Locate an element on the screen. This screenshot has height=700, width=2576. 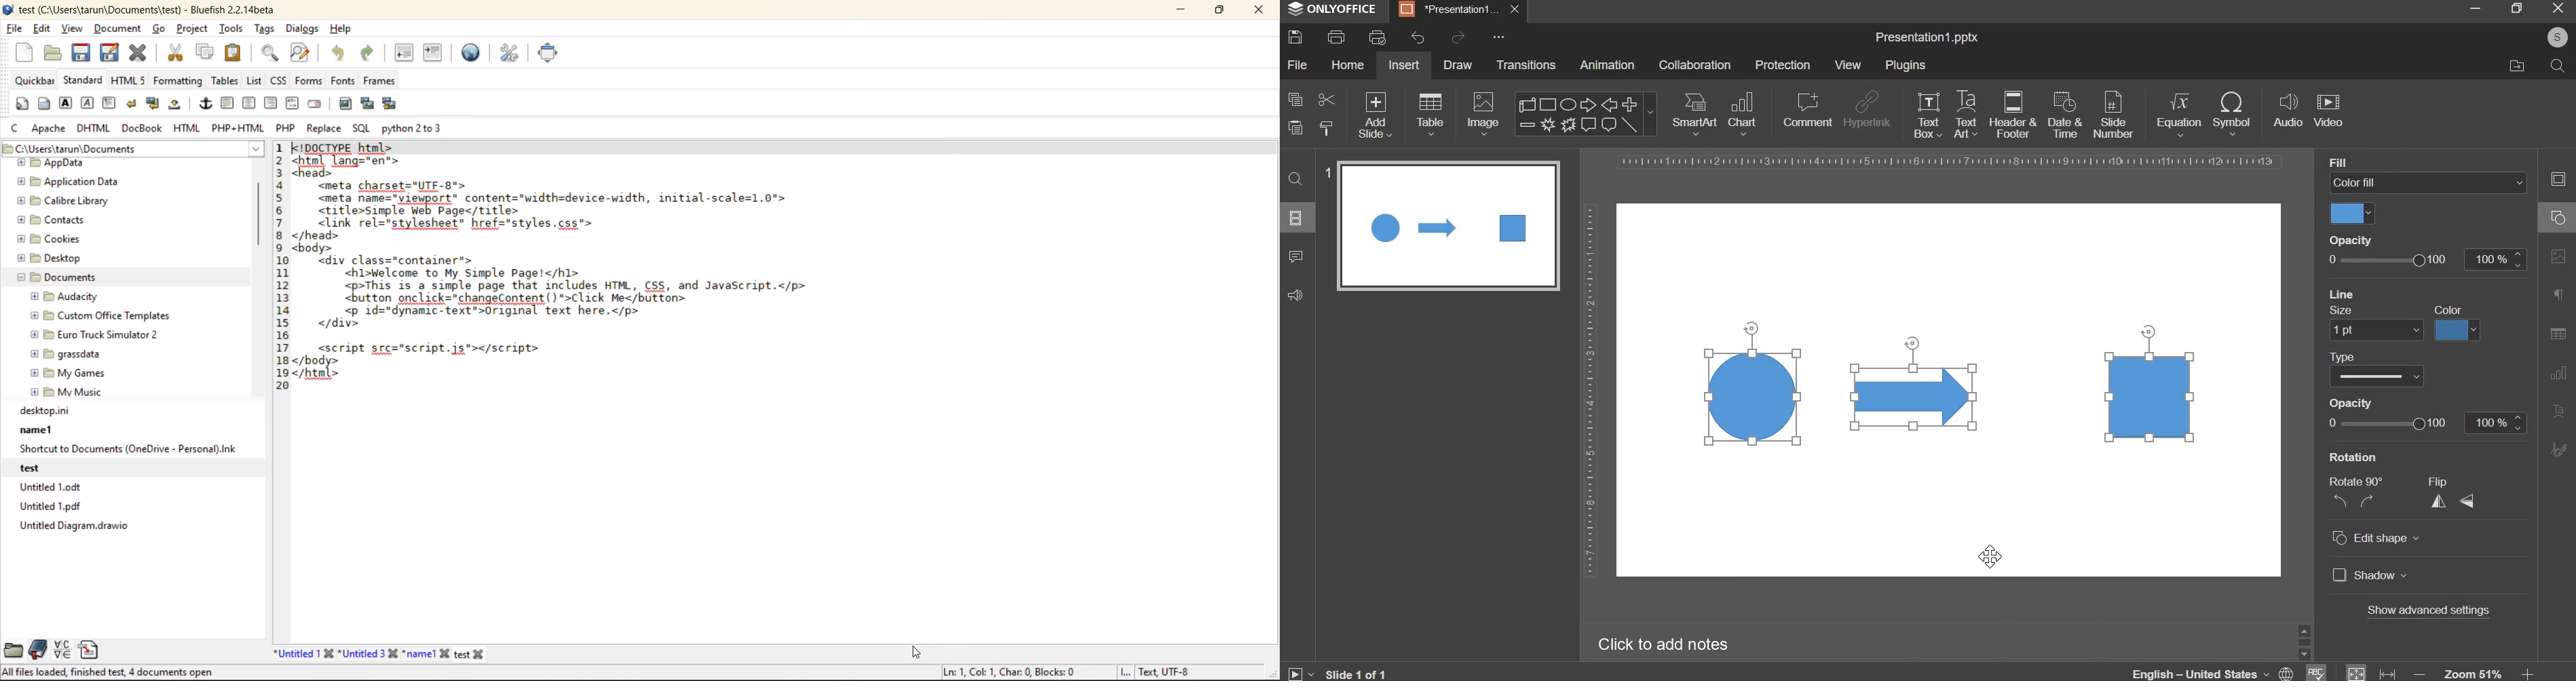
tools is located at coordinates (232, 28).